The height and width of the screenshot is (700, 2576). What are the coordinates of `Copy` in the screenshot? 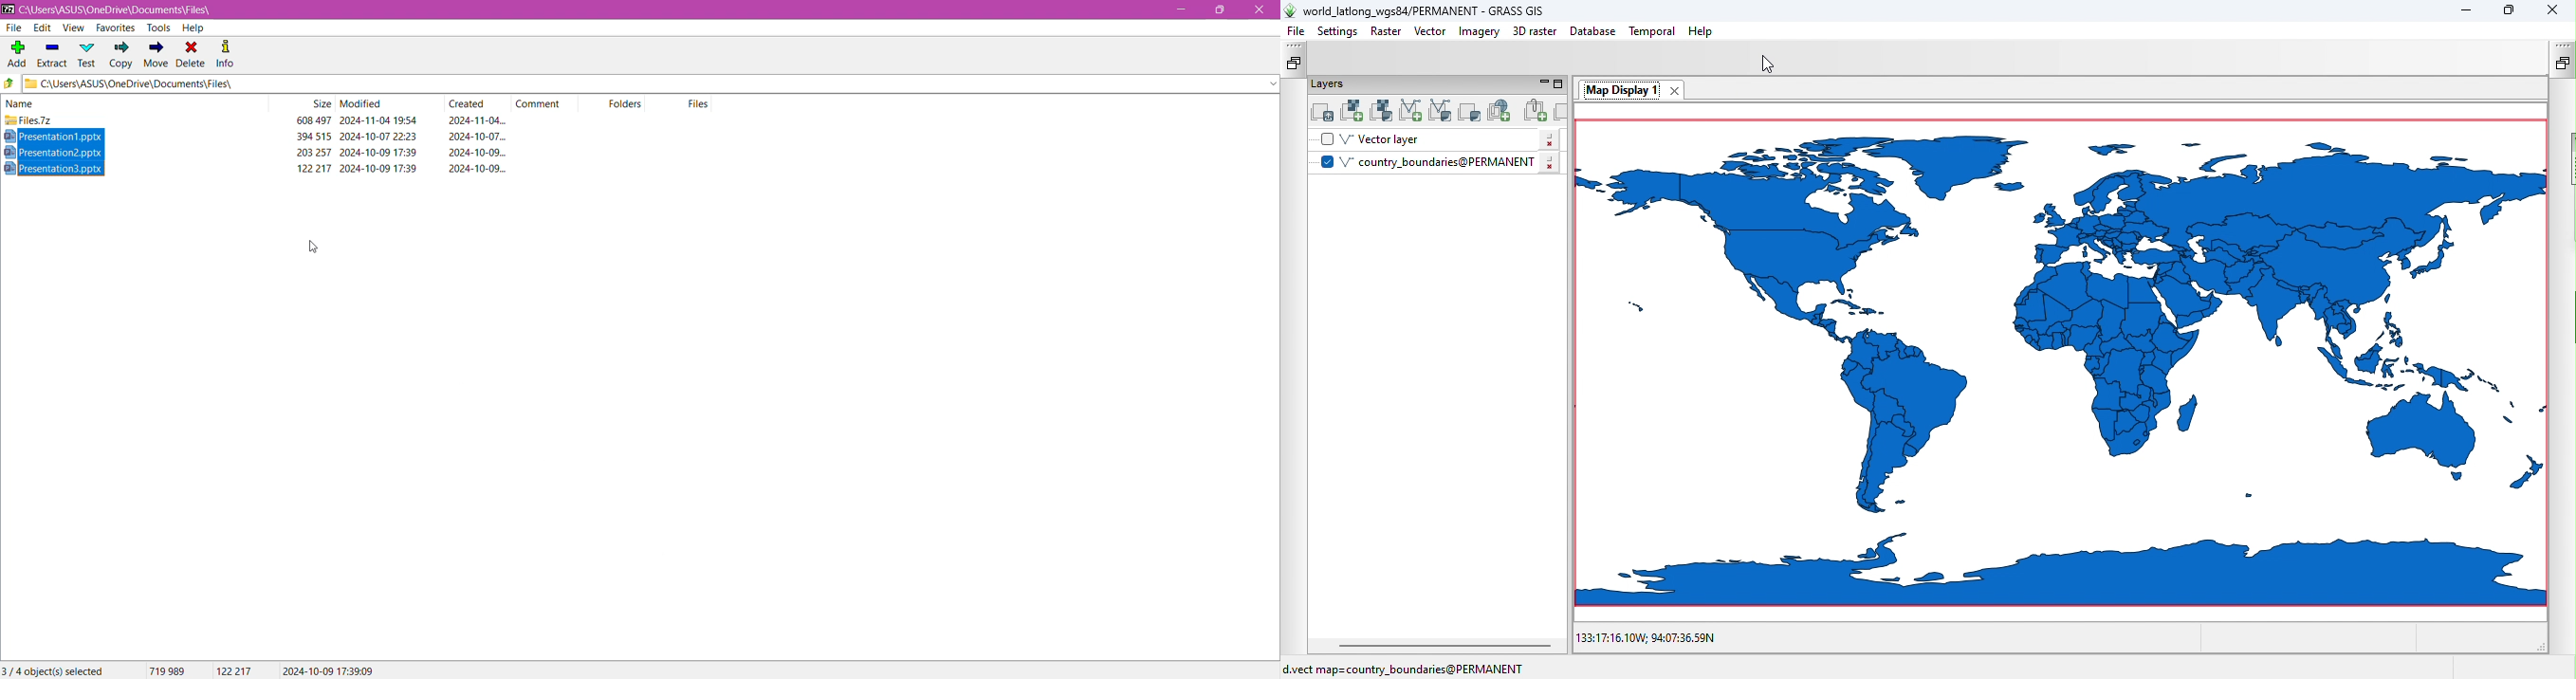 It's located at (121, 56).